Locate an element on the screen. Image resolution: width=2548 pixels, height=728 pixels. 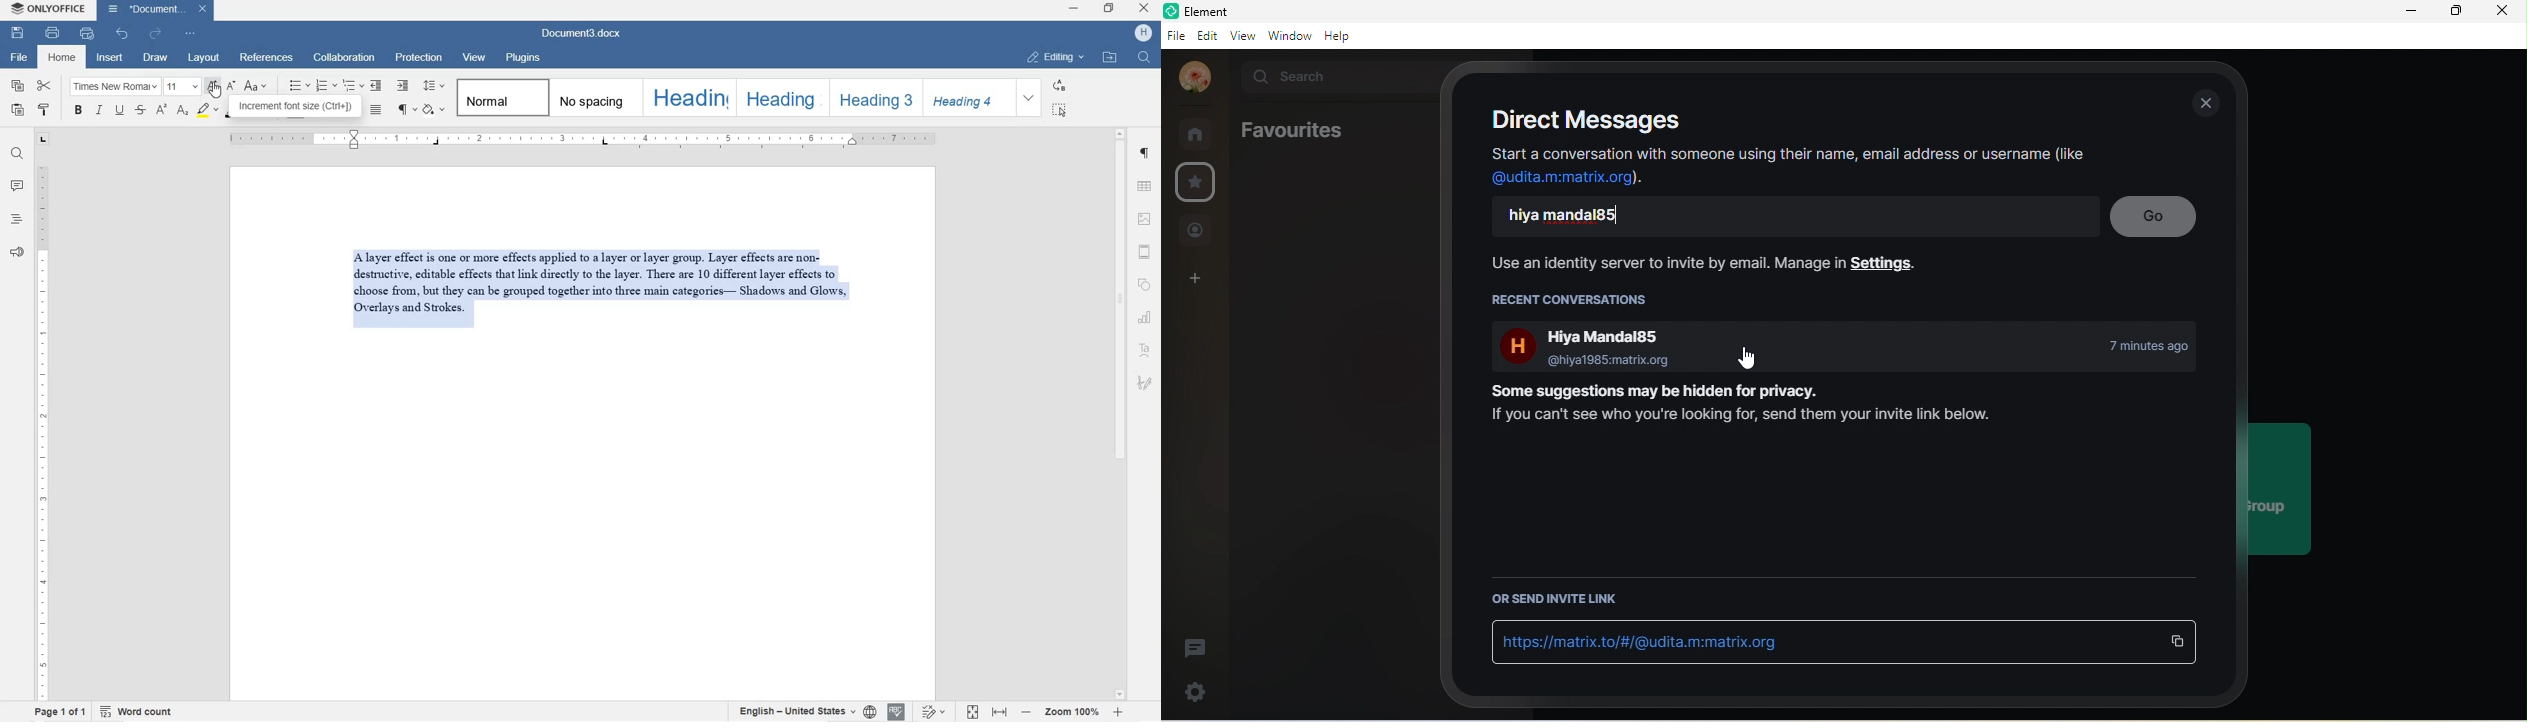
save is located at coordinates (16, 33).